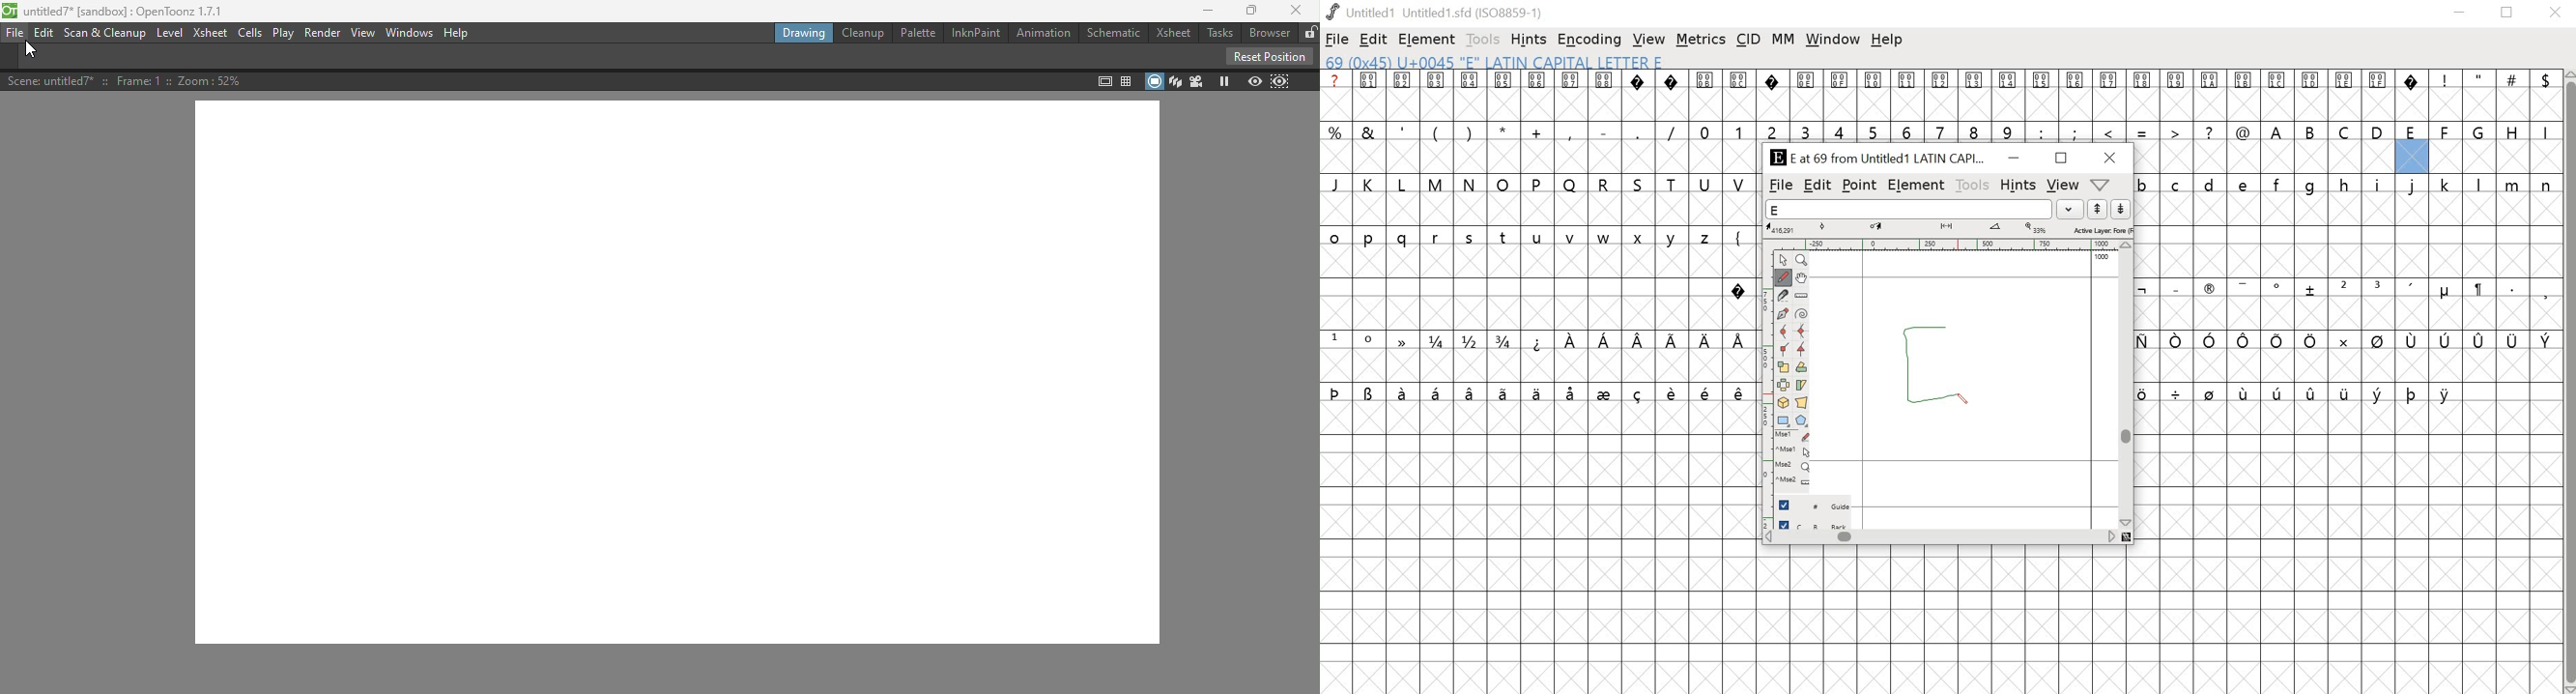  I want to click on back layer, so click(1814, 526).